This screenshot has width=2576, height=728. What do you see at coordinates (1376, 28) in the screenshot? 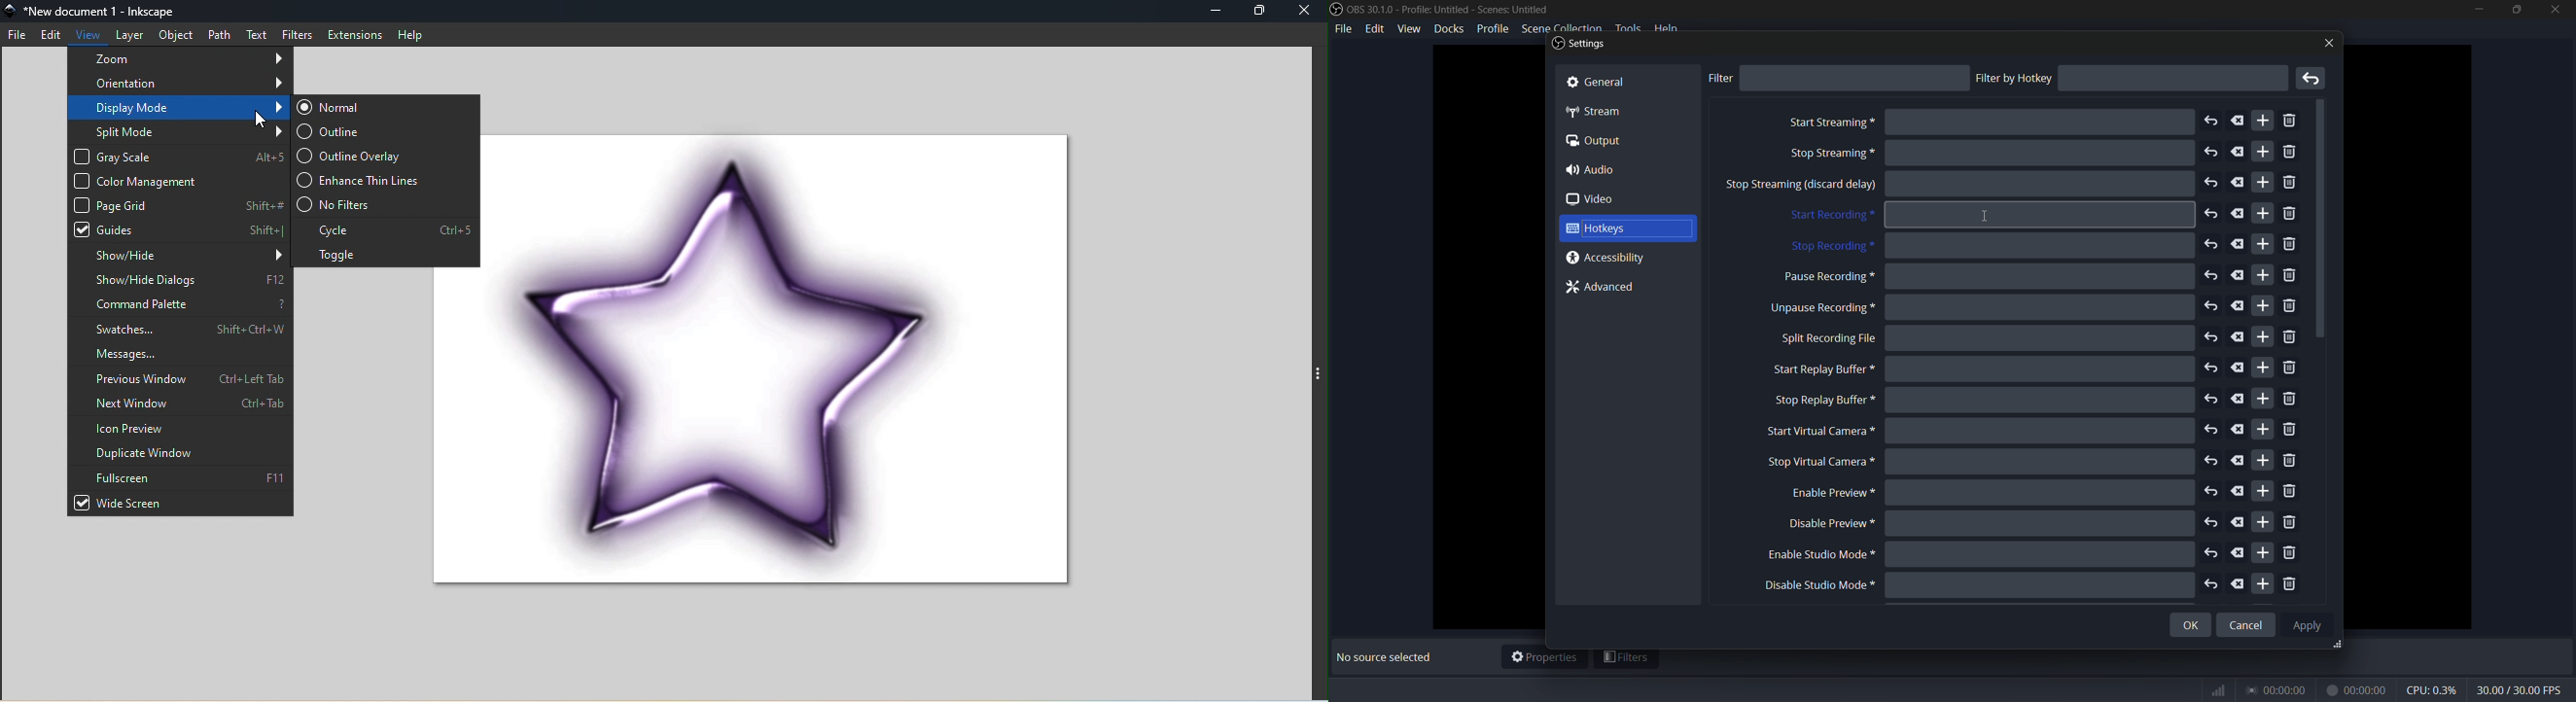
I see `edit menu` at bounding box center [1376, 28].